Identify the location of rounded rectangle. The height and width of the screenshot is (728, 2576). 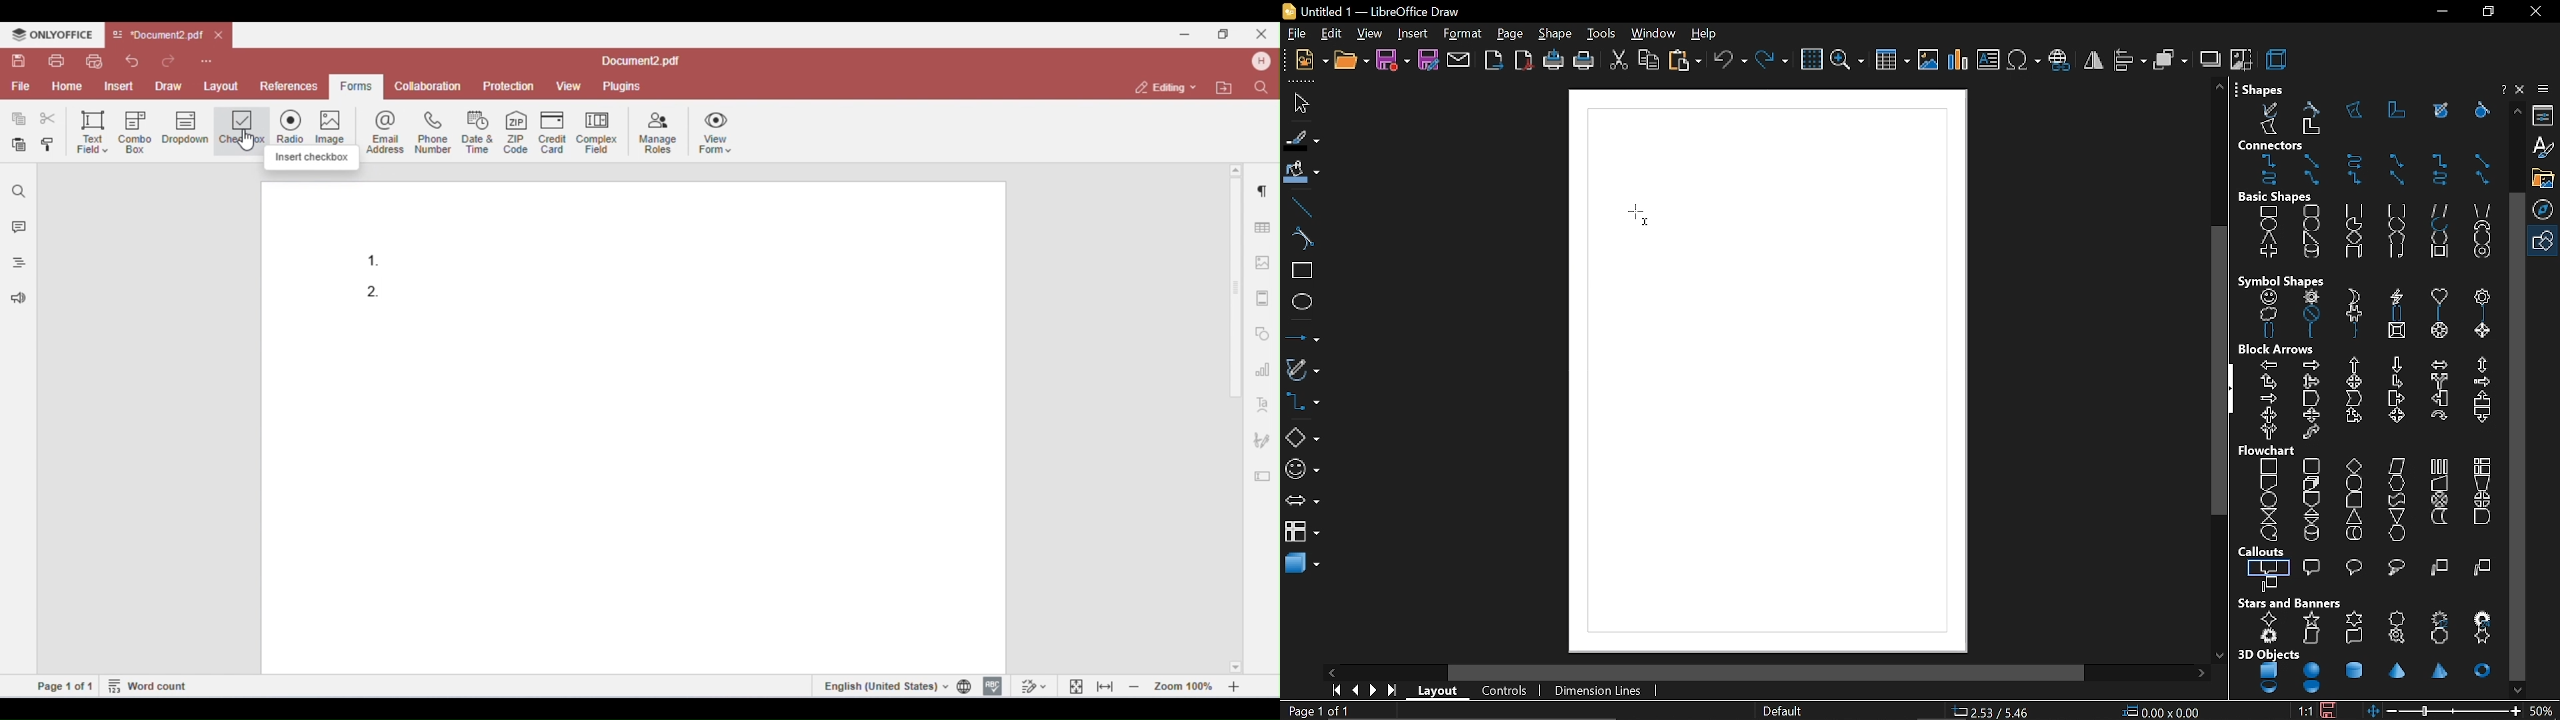
(2310, 211).